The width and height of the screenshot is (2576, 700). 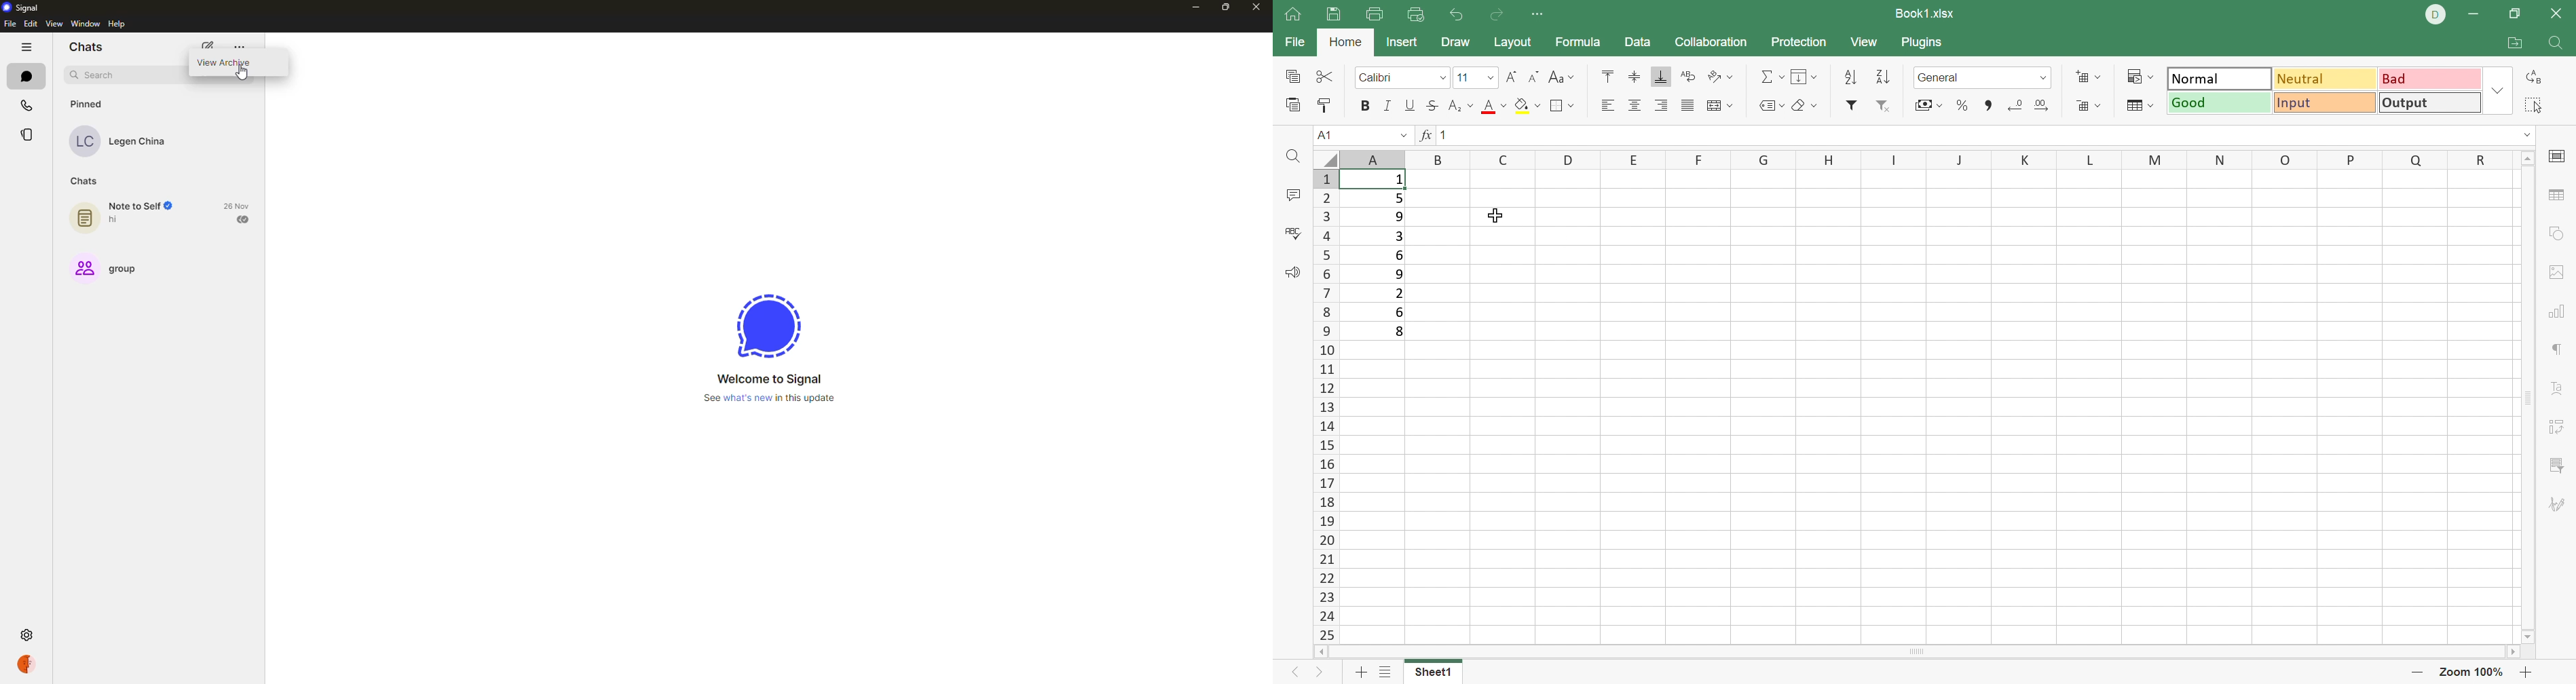 What do you see at coordinates (2218, 103) in the screenshot?
I see `Good` at bounding box center [2218, 103].